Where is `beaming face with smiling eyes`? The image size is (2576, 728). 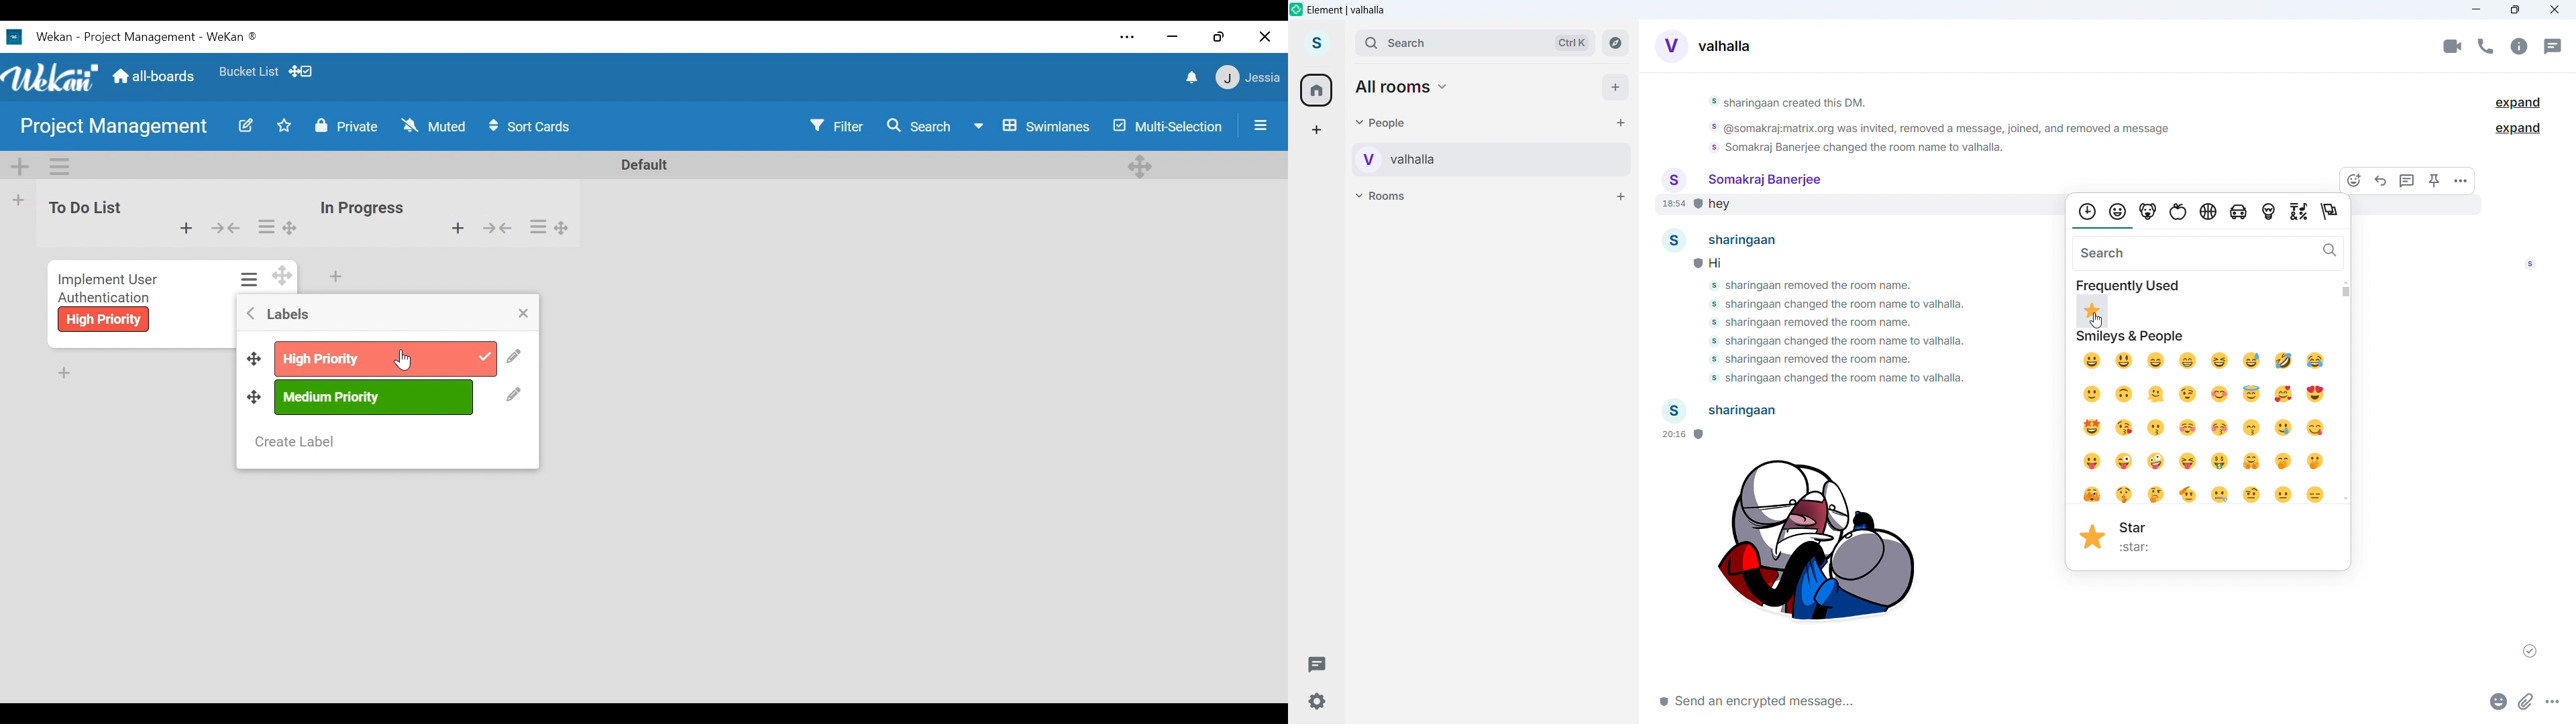 beaming face with smiling eyes is located at coordinates (2155, 361).